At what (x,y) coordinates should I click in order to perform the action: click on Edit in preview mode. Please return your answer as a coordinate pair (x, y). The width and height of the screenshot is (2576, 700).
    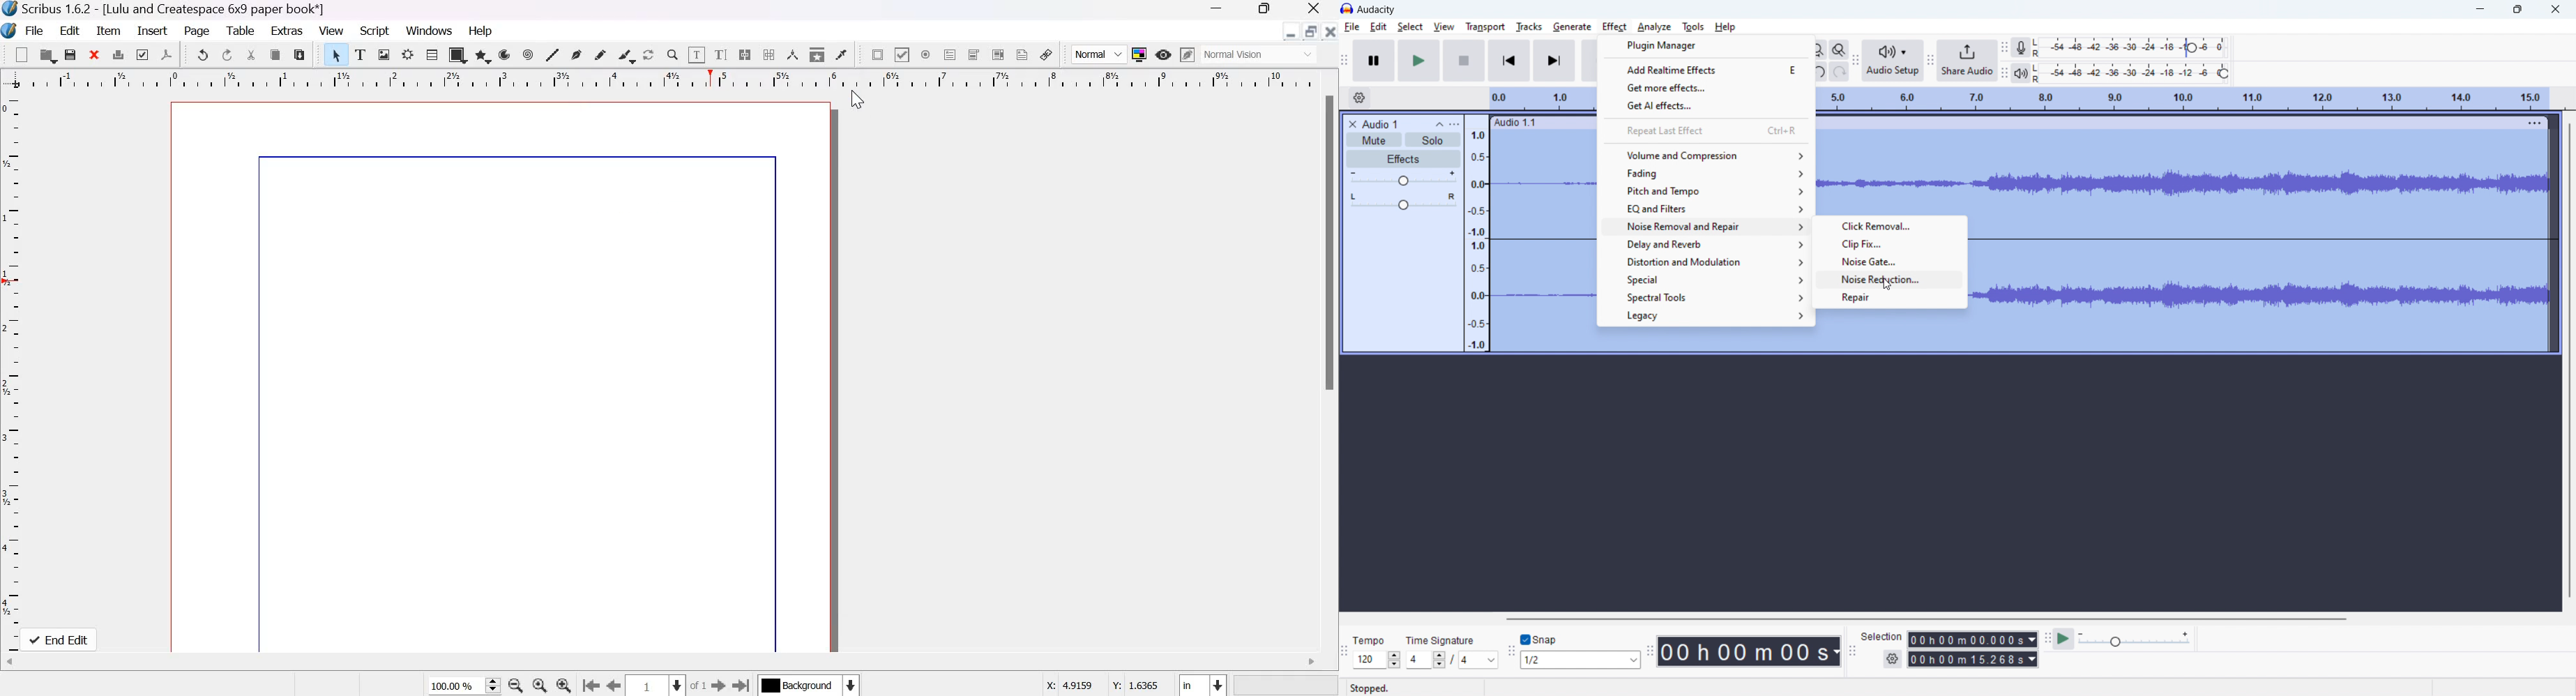
    Looking at the image, I should click on (1187, 54).